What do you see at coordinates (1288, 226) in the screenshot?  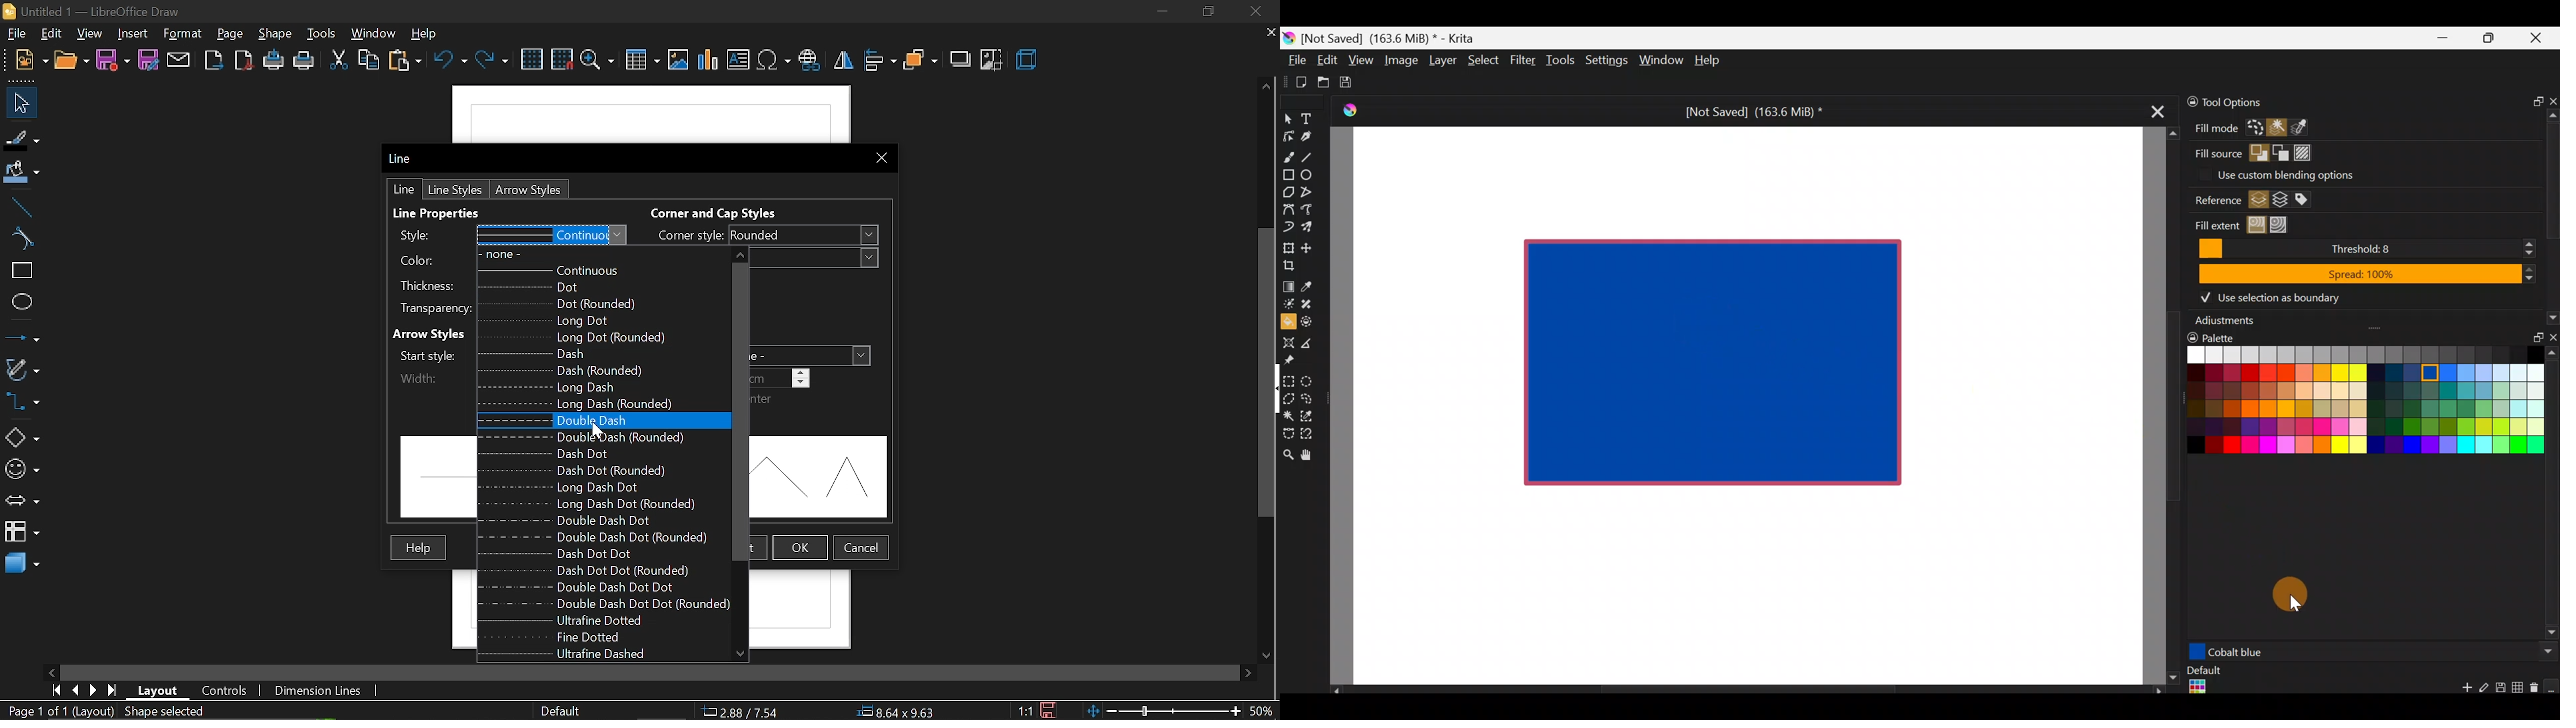 I see `Dynamic brush tool` at bounding box center [1288, 226].